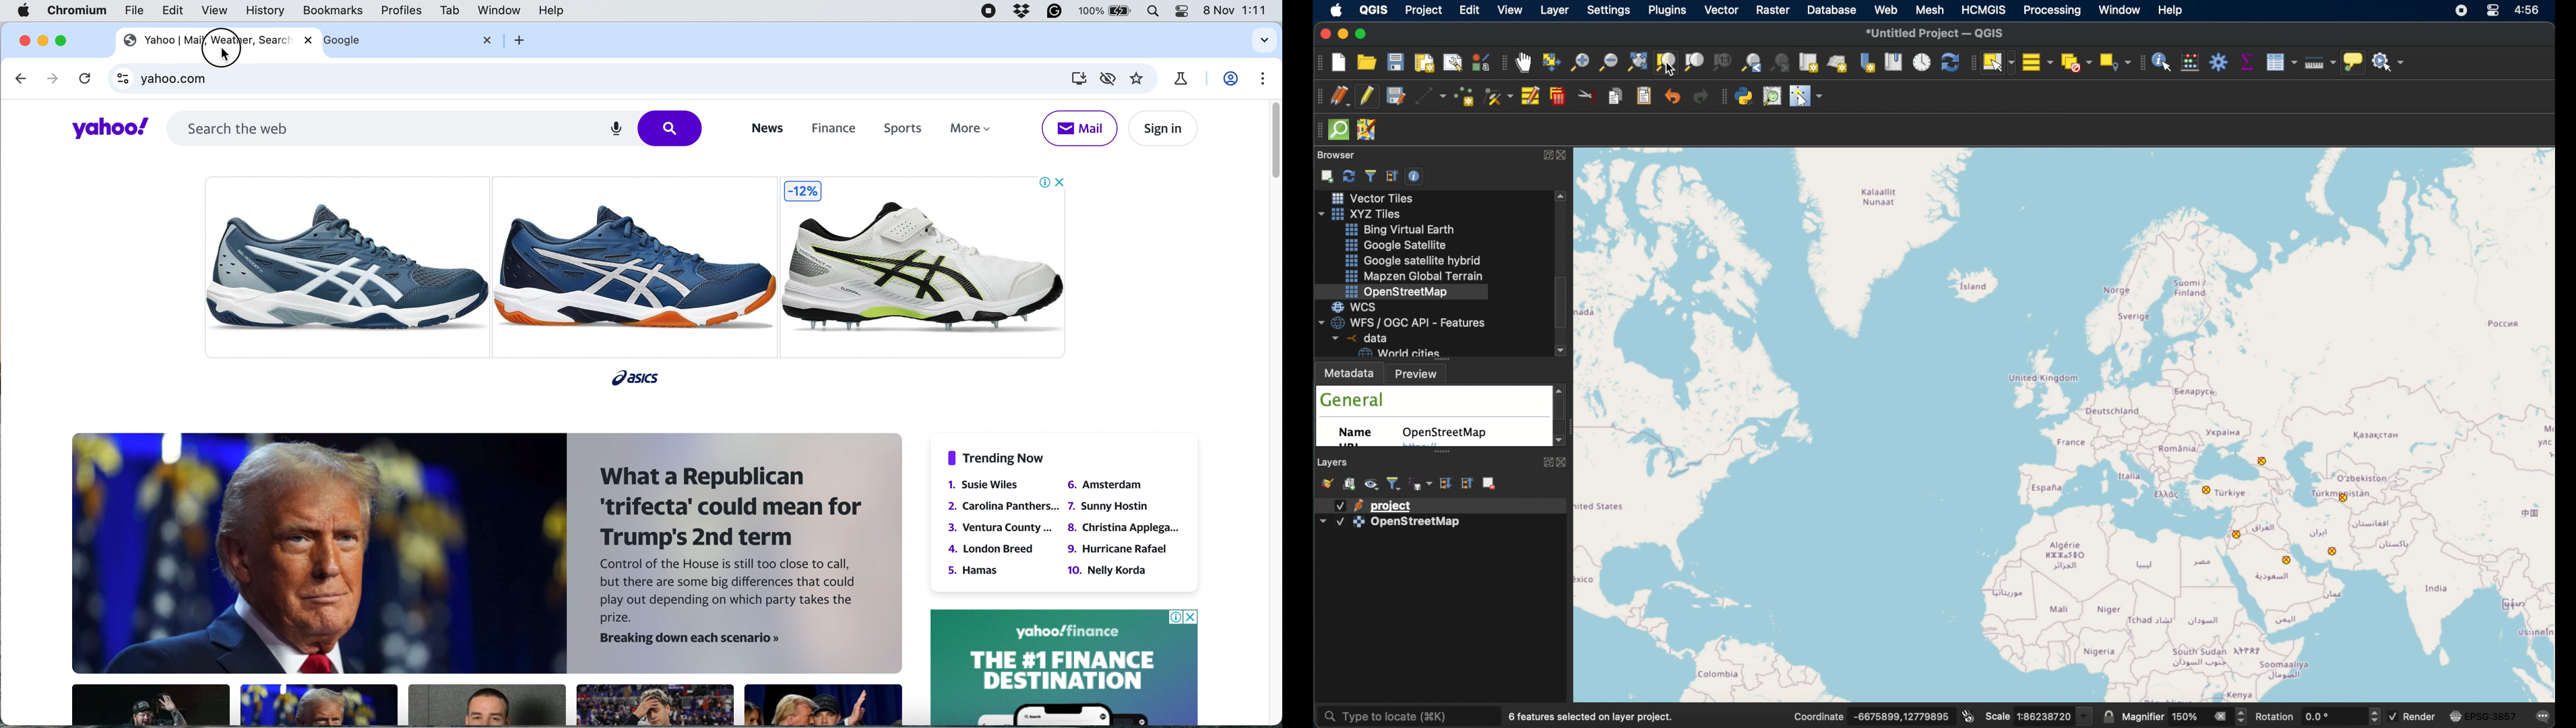  Describe the element at coordinates (1809, 63) in the screenshot. I see `new map view` at that location.